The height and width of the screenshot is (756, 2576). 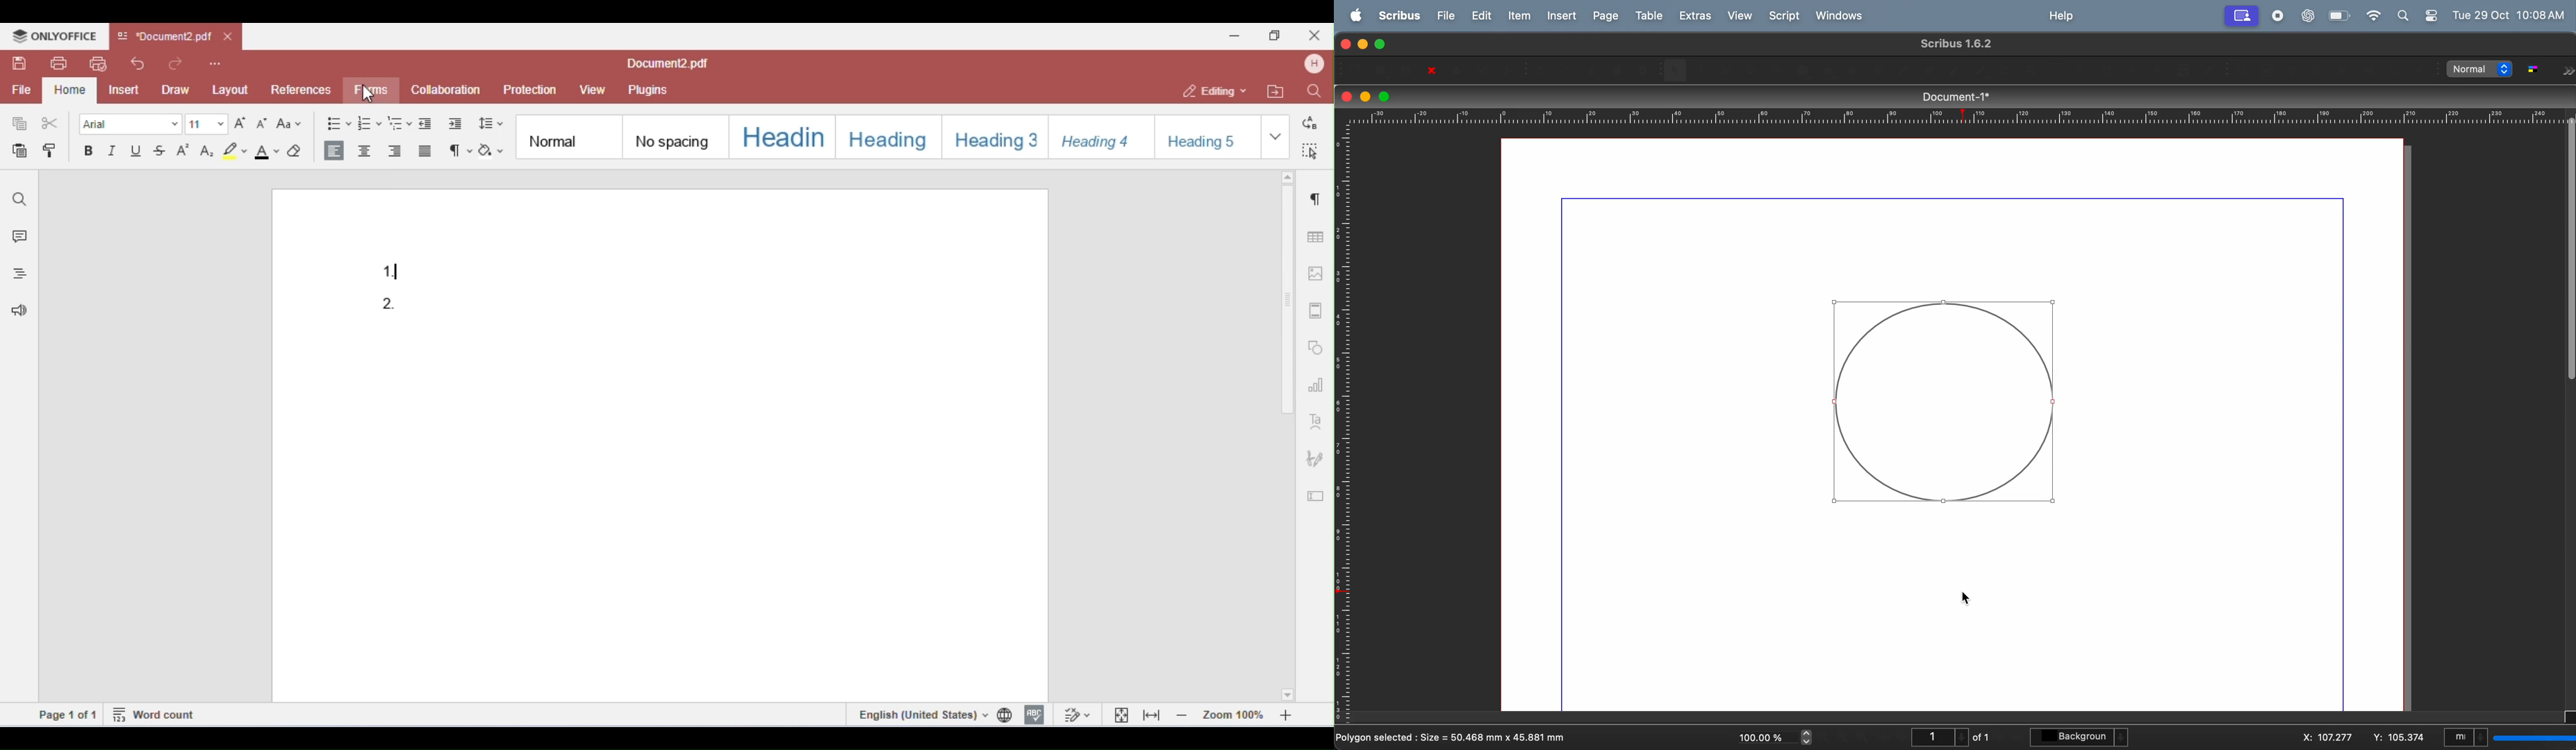 What do you see at coordinates (2339, 15) in the screenshot?
I see `battery` at bounding box center [2339, 15].